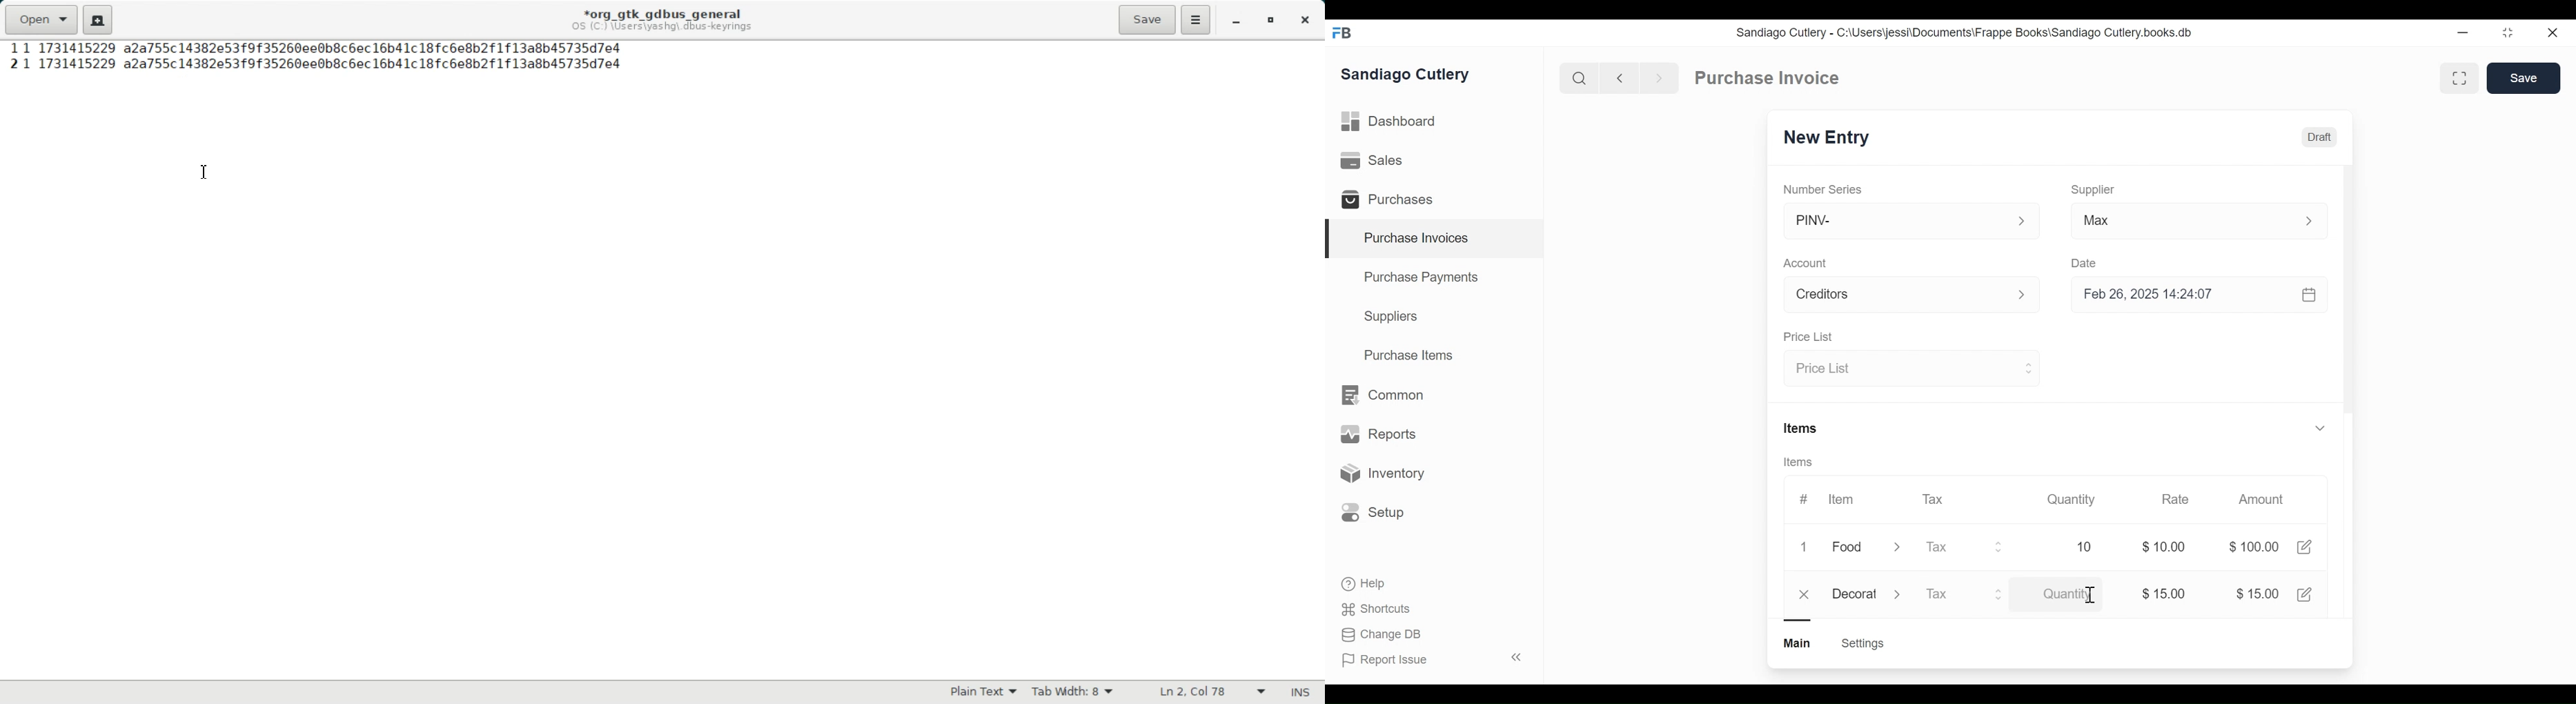 This screenshot has width=2576, height=728. What do you see at coordinates (2070, 499) in the screenshot?
I see `Quantity` at bounding box center [2070, 499].